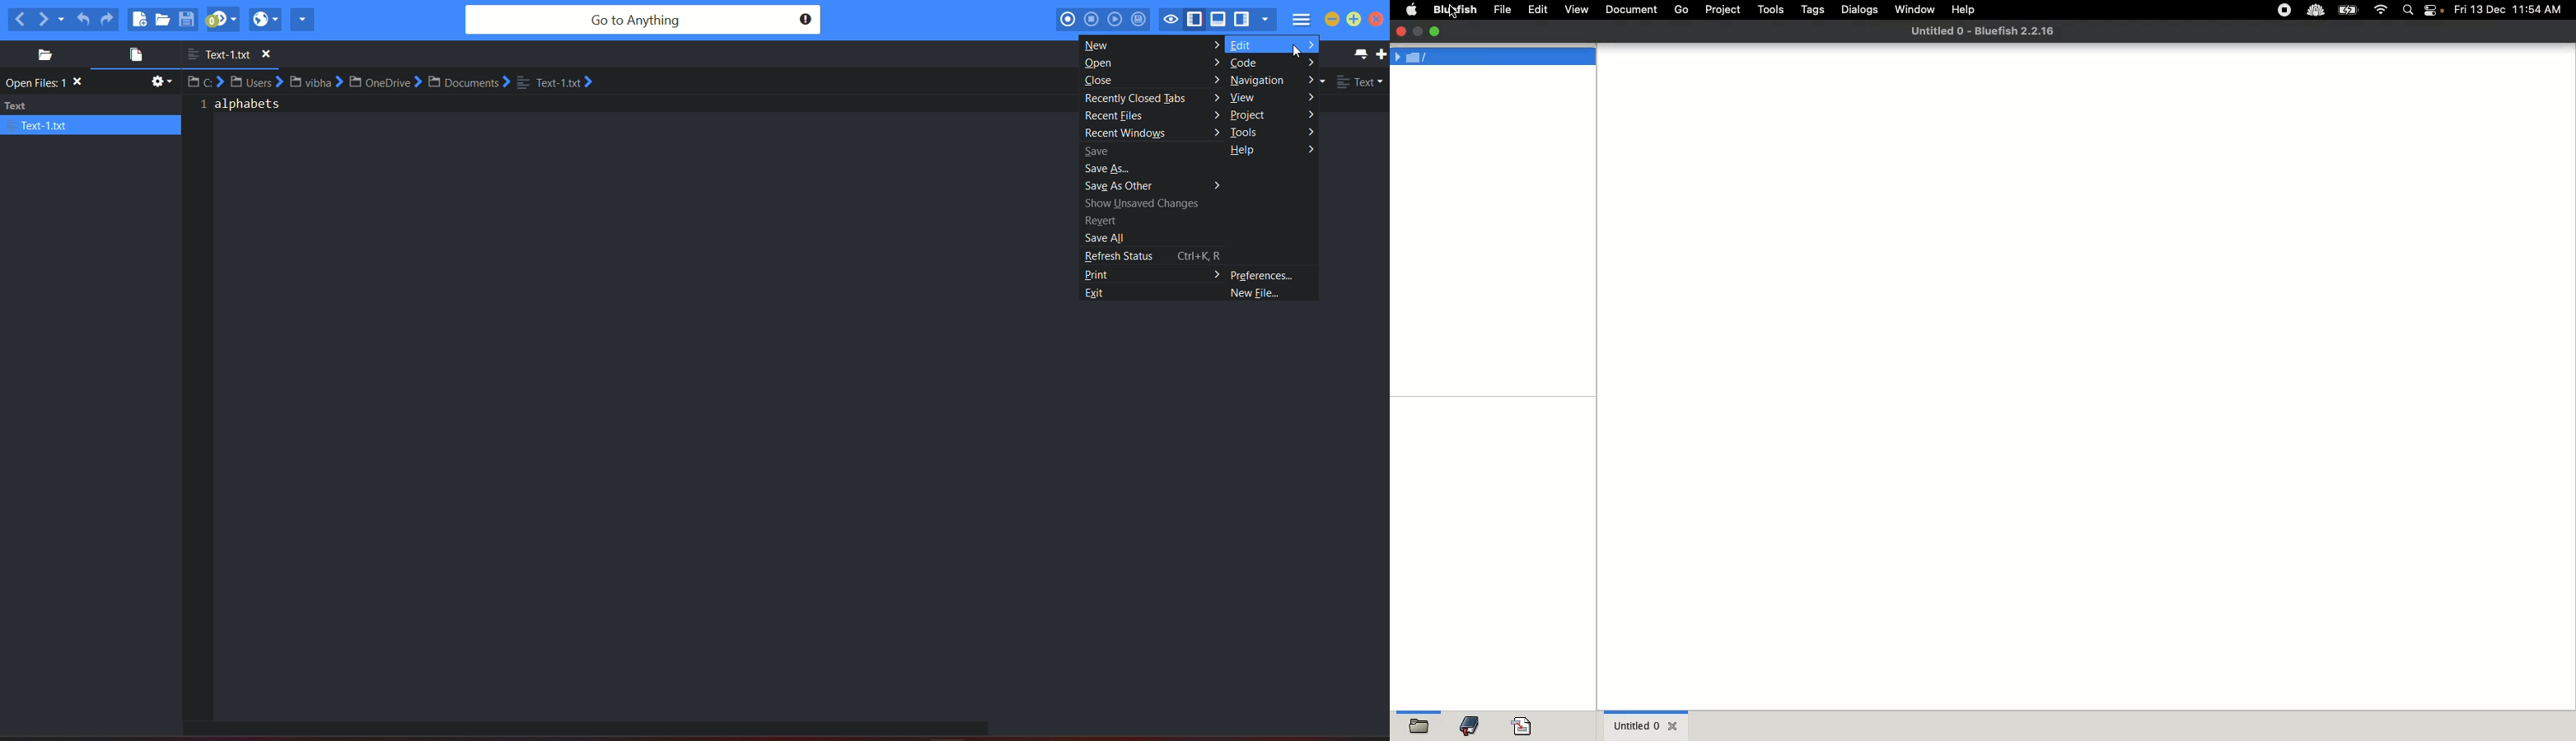  What do you see at coordinates (2382, 11) in the screenshot?
I see `Internet` at bounding box center [2382, 11].